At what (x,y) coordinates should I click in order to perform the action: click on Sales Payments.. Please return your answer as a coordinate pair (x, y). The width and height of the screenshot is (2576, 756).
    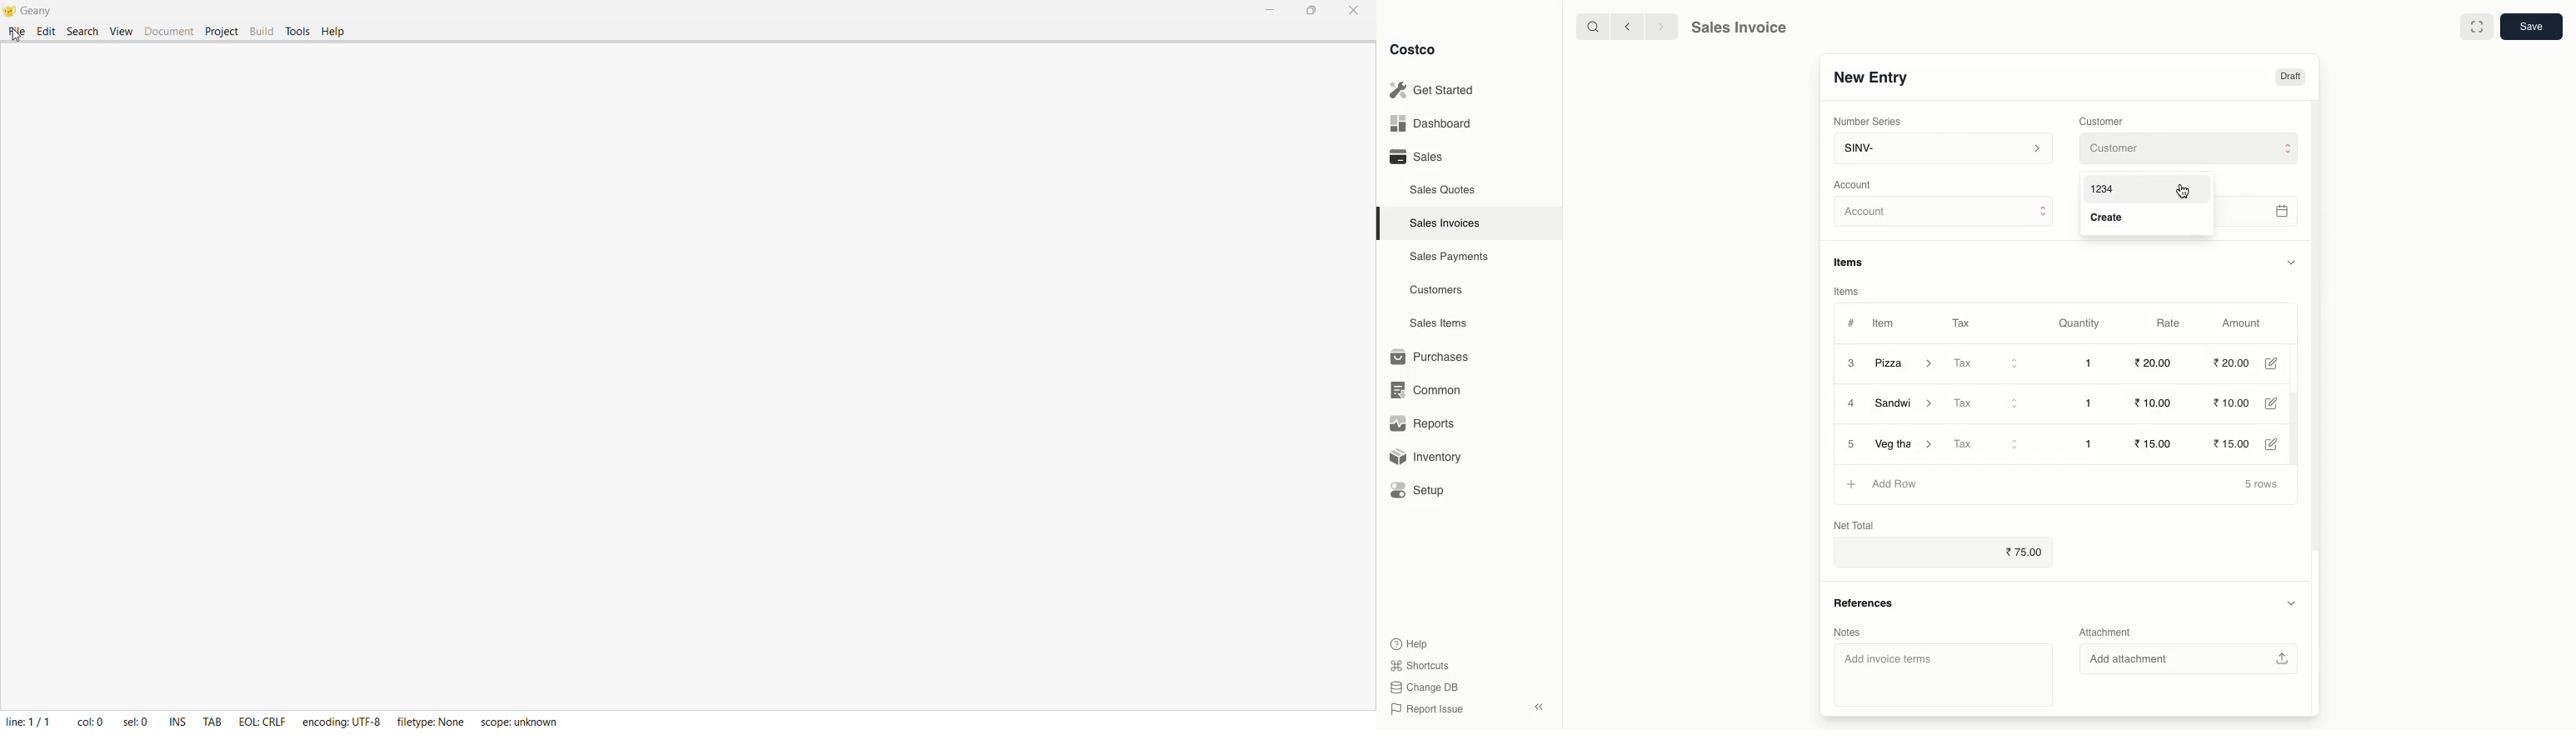
    Looking at the image, I should click on (1450, 258).